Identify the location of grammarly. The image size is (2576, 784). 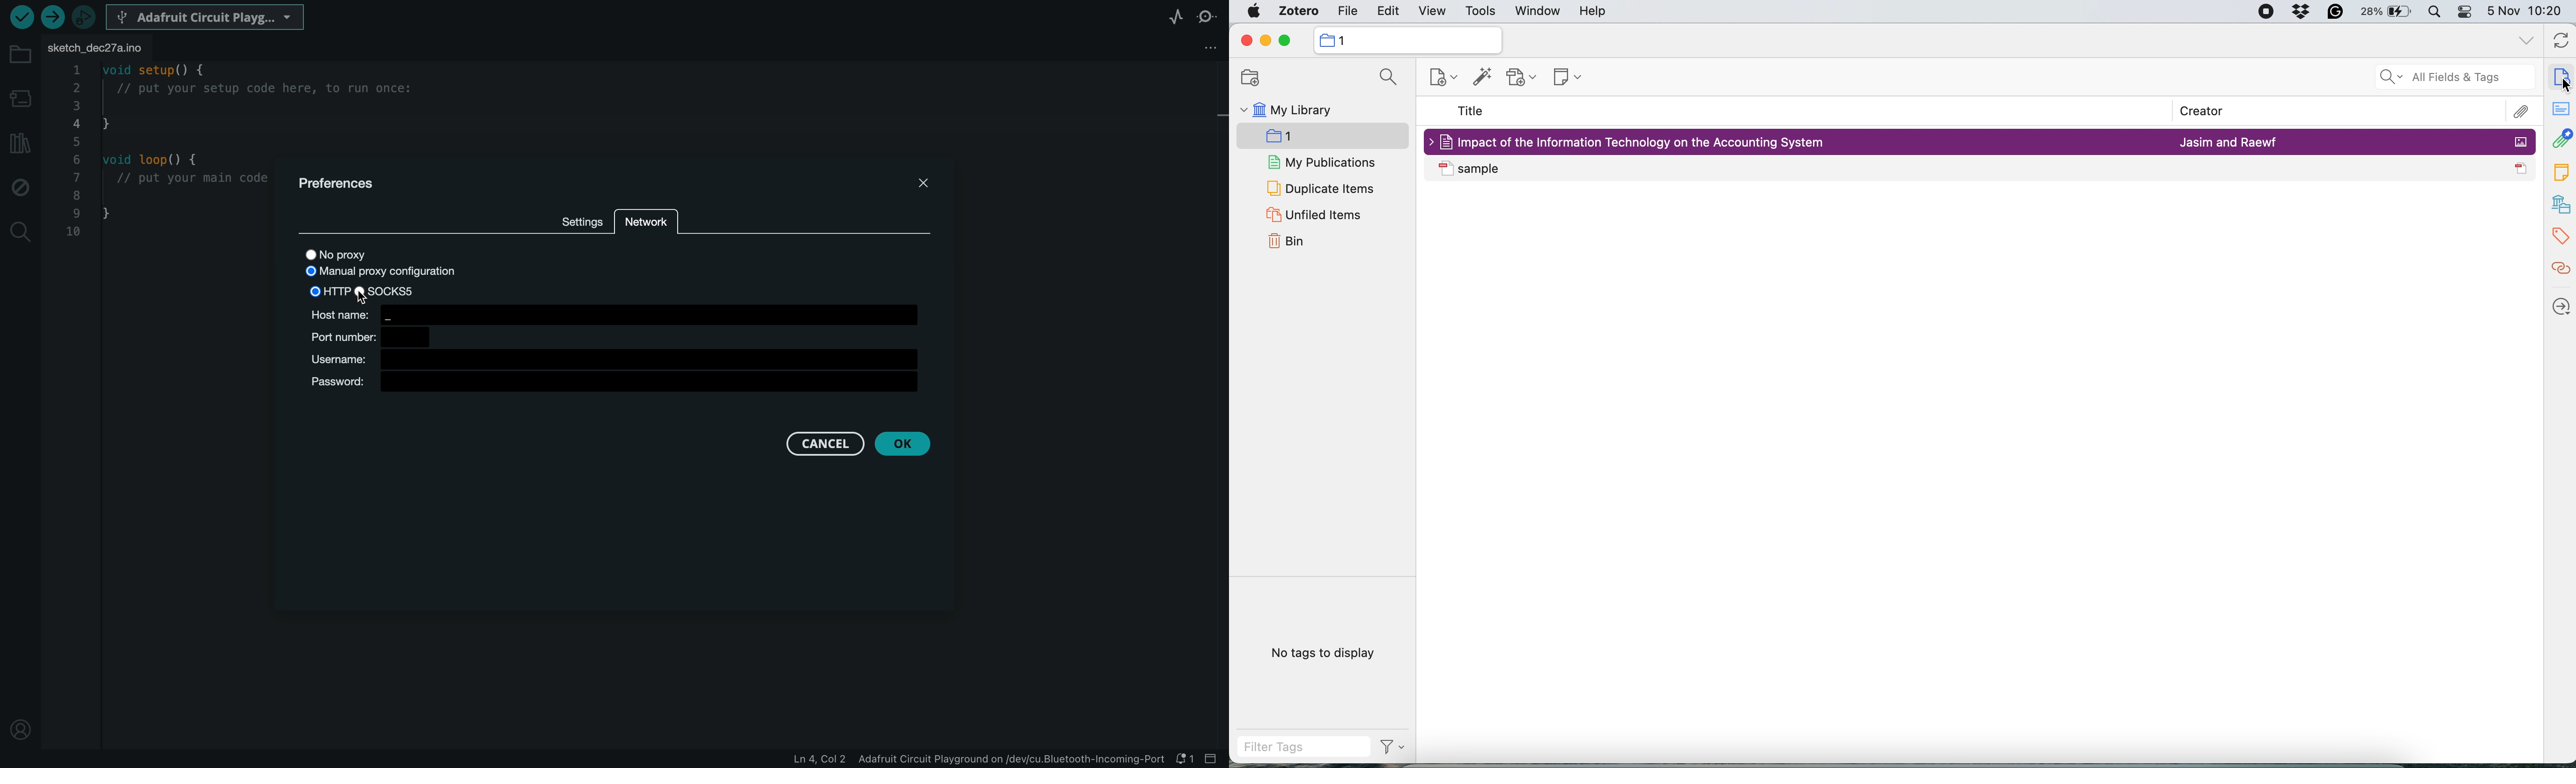
(2336, 12).